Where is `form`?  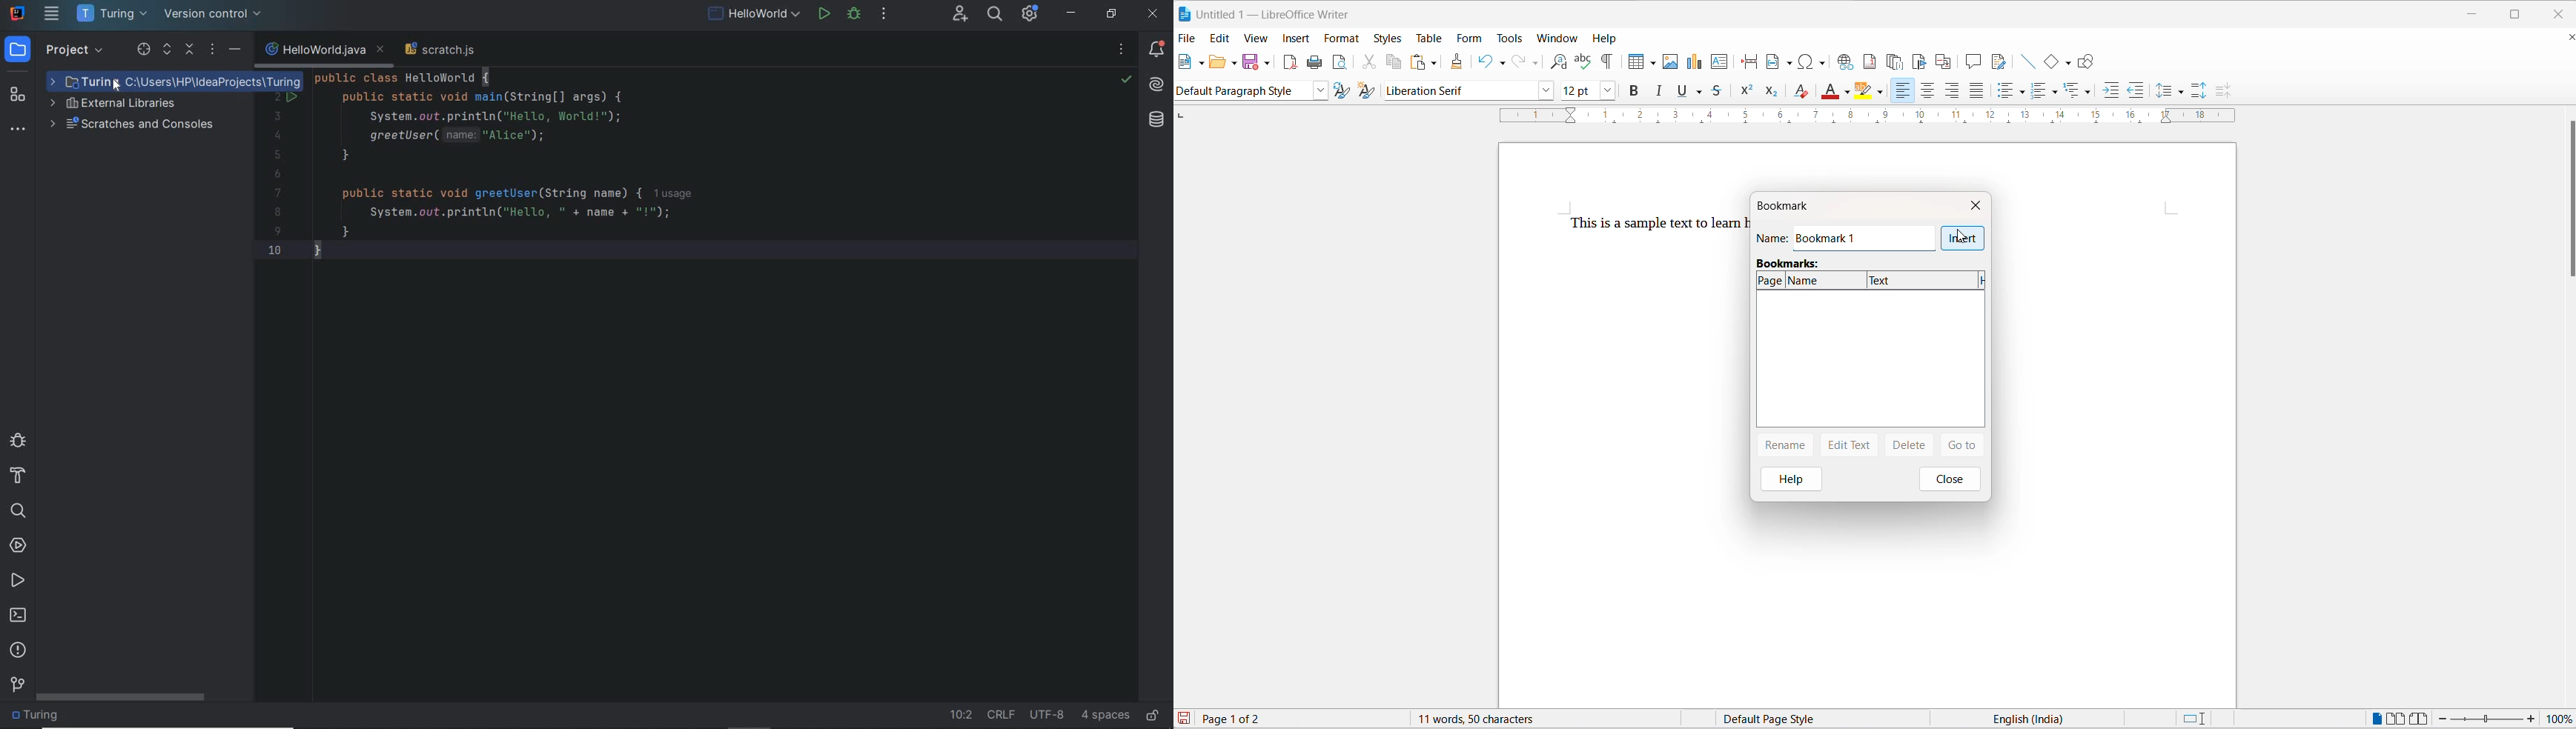
form is located at coordinates (1471, 36).